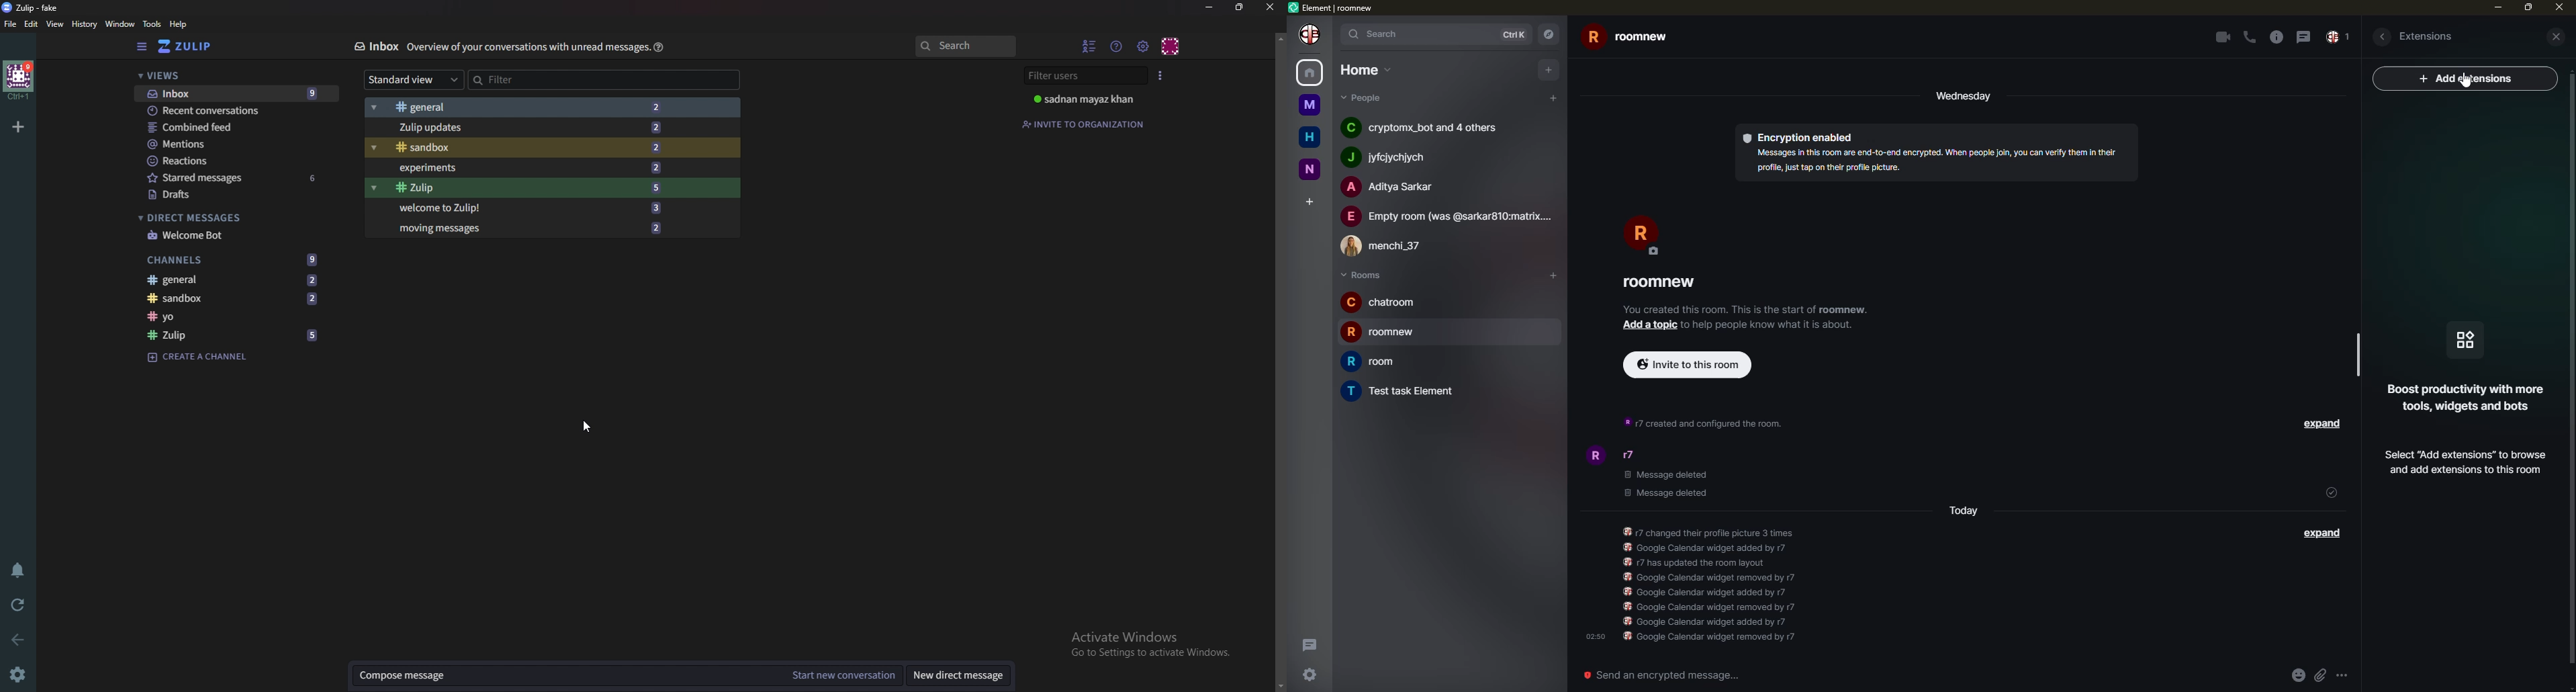 This screenshot has height=700, width=2576. I want to click on extesions, so click(2428, 36).